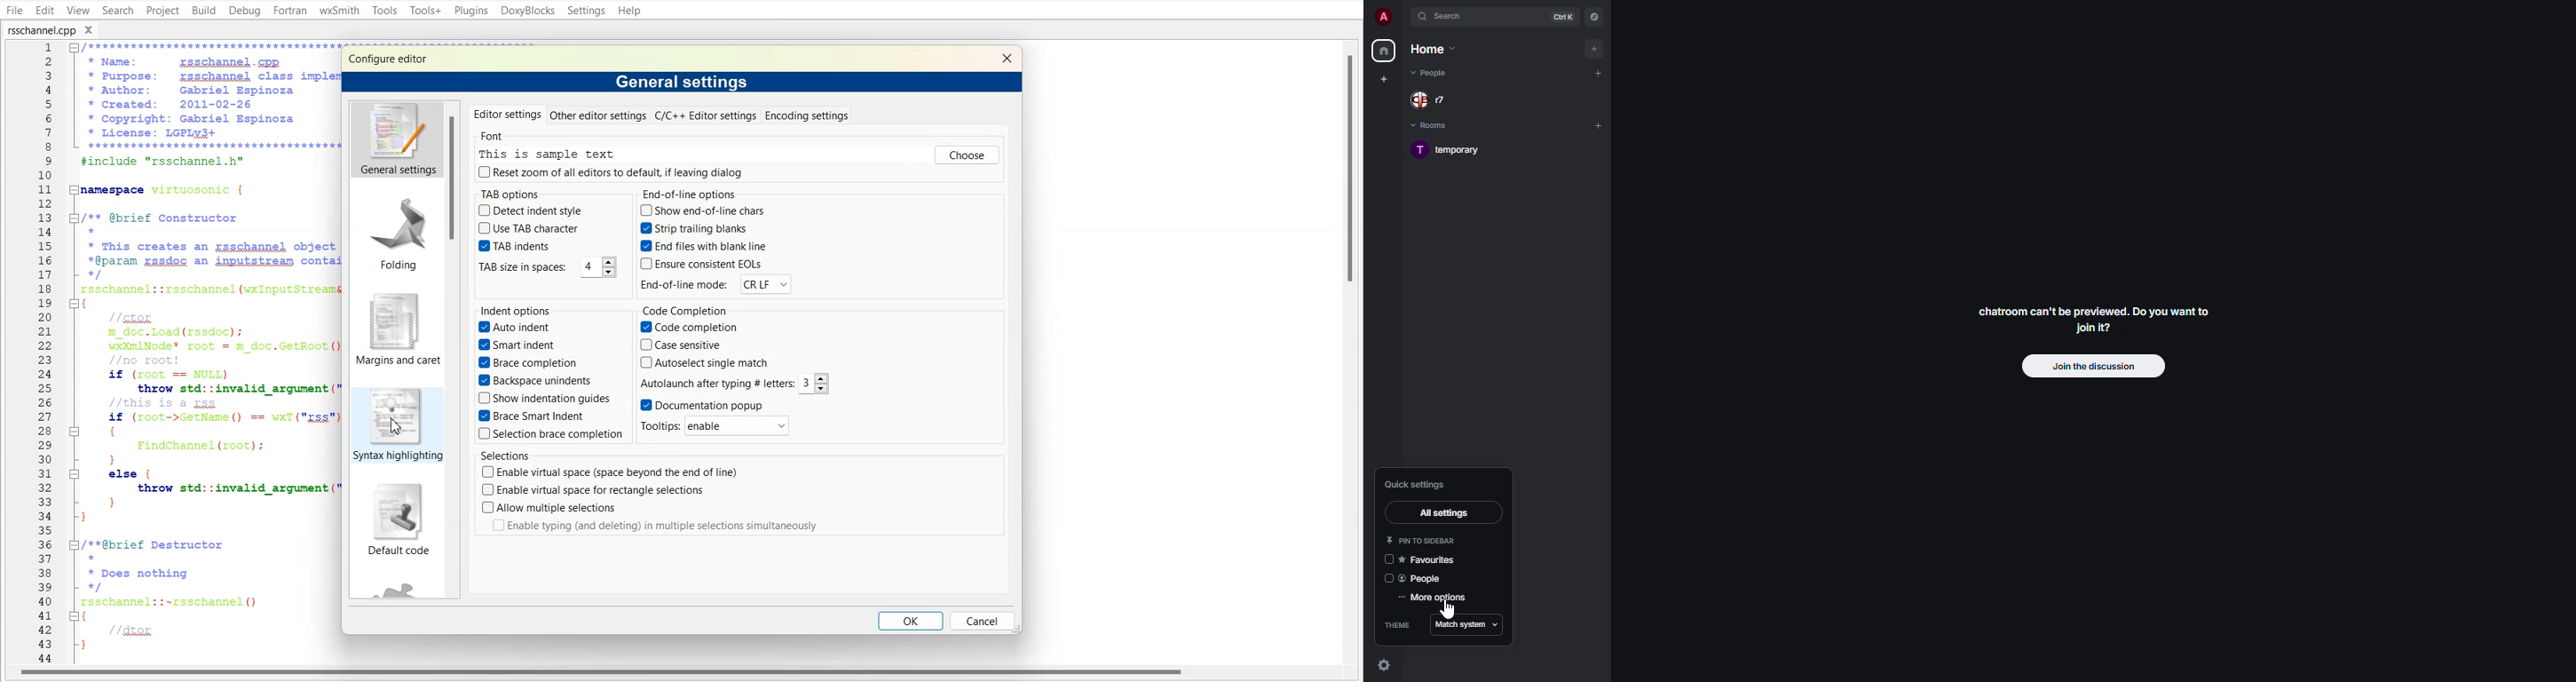 The width and height of the screenshot is (2576, 700). What do you see at coordinates (969, 153) in the screenshot?
I see `Choose` at bounding box center [969, 153].